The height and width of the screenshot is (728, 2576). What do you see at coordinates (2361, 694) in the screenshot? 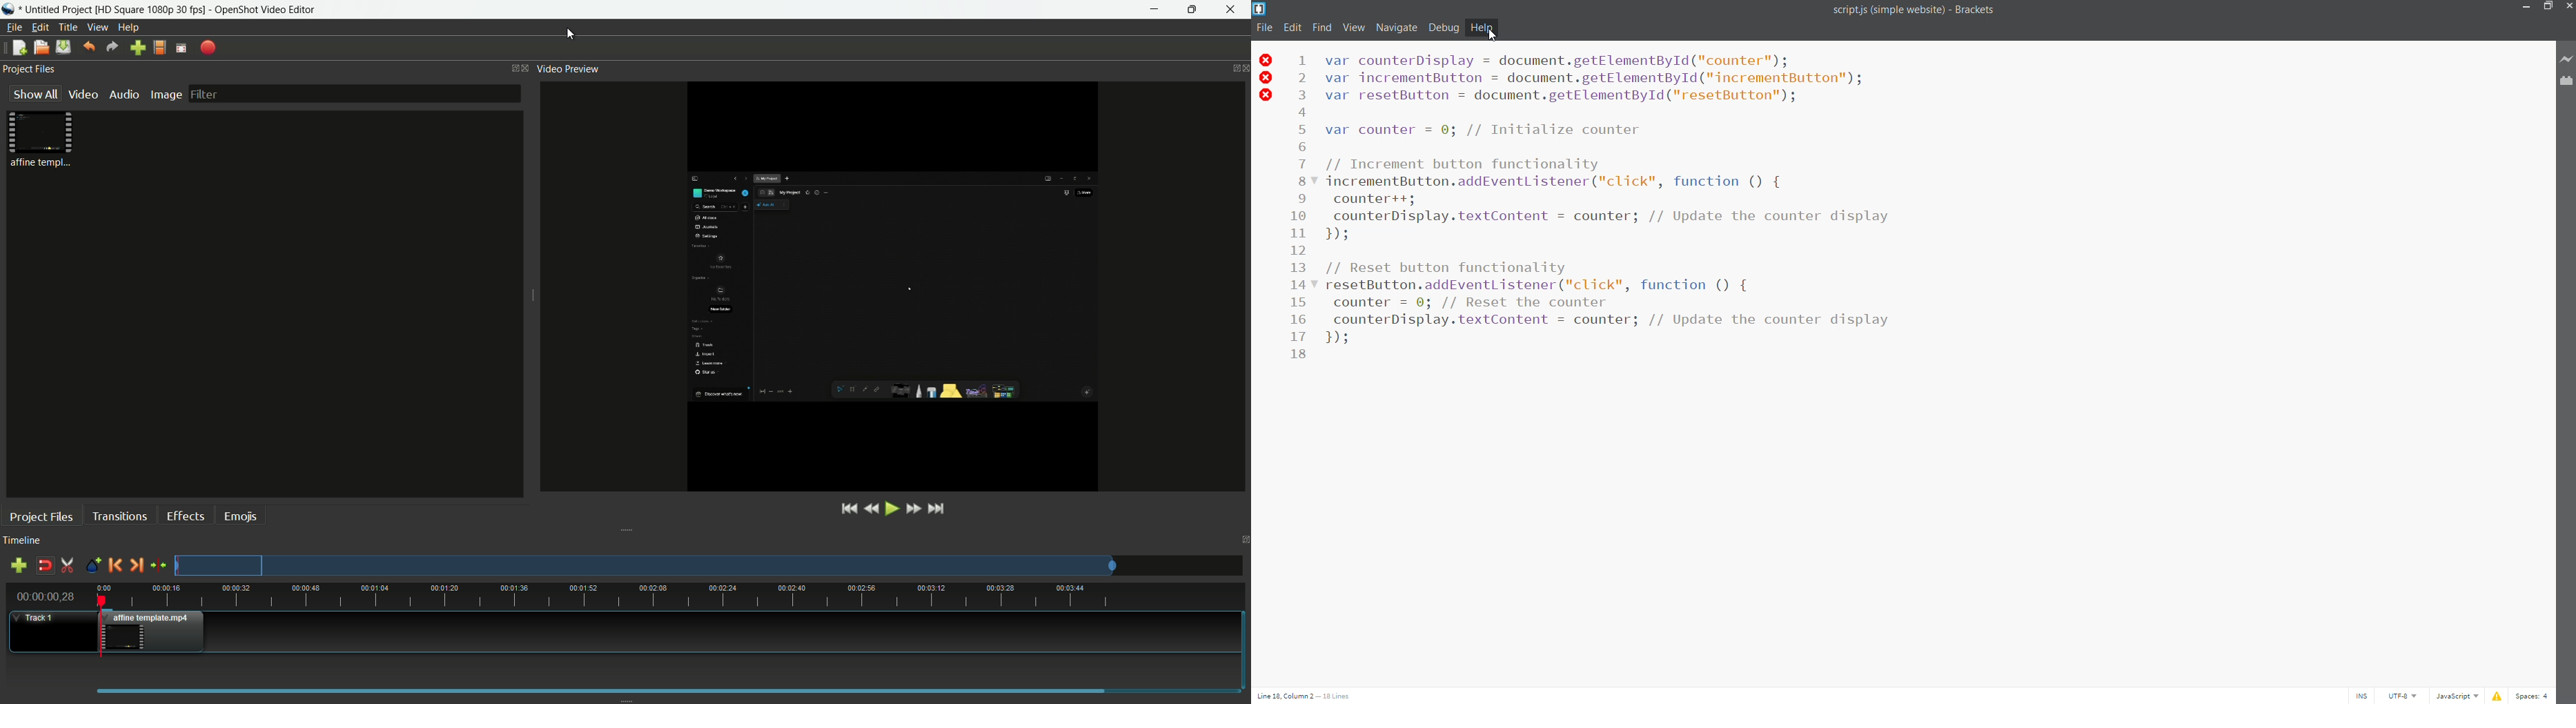
I see `ins` at bounding box center [2361, 694].